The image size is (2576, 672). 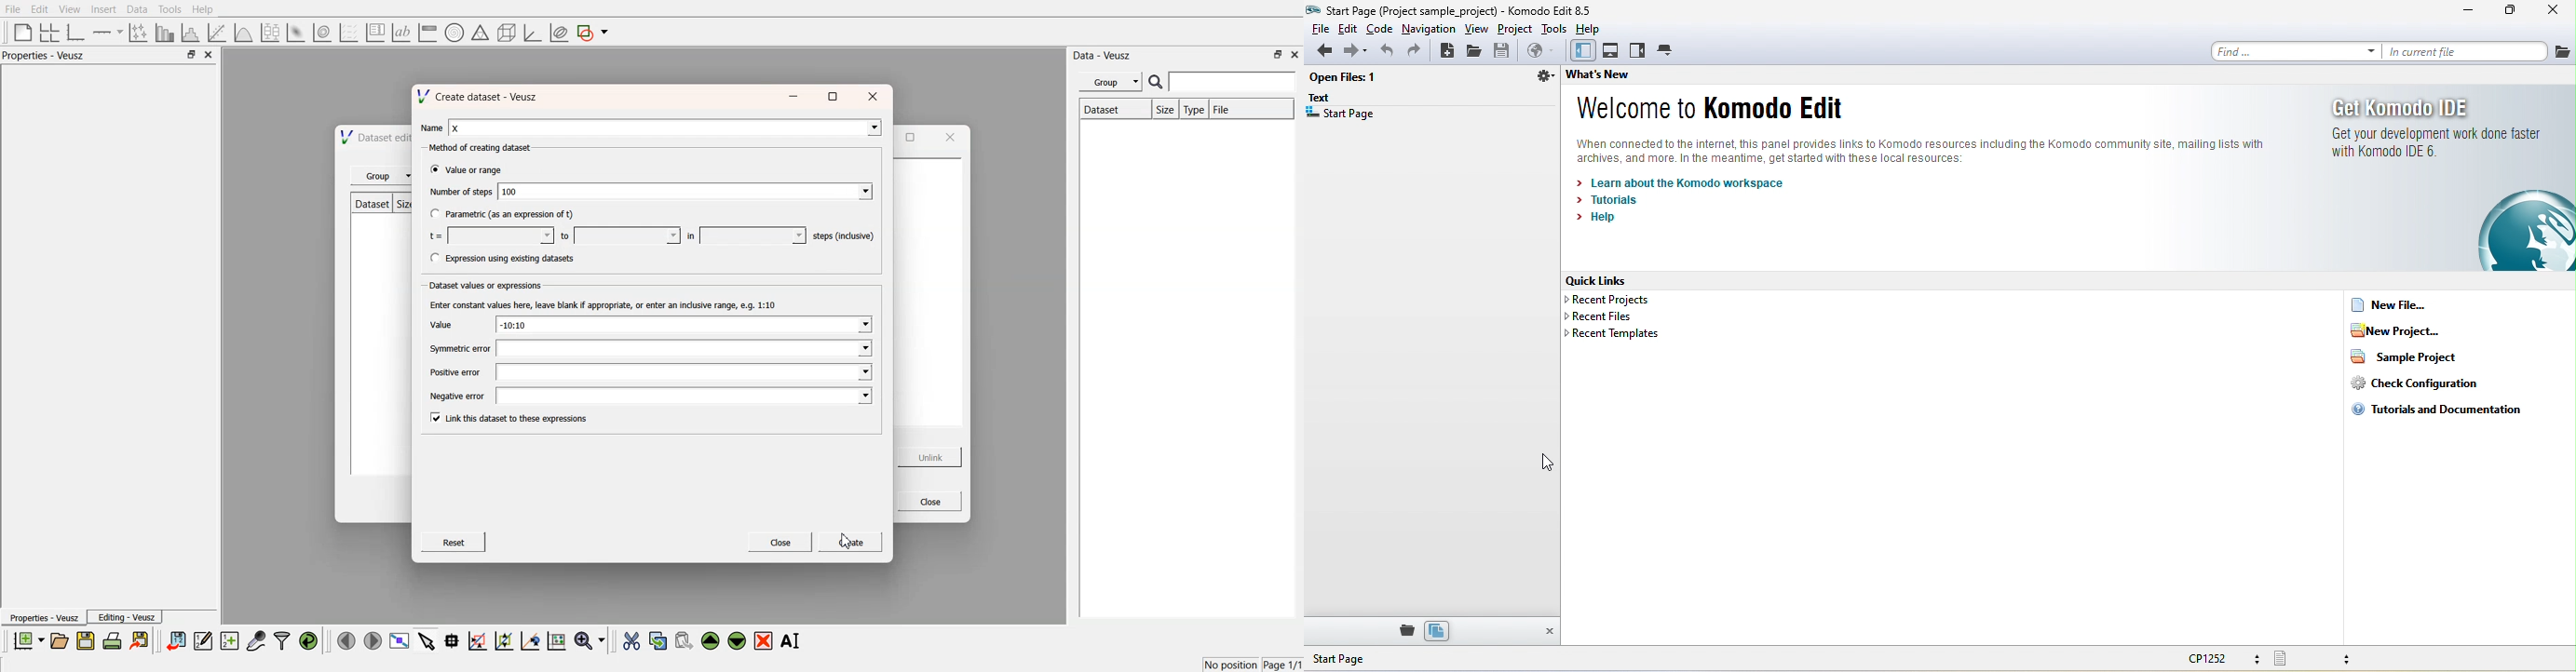 I want to click on quick lines, so click(x=1609, y=281).